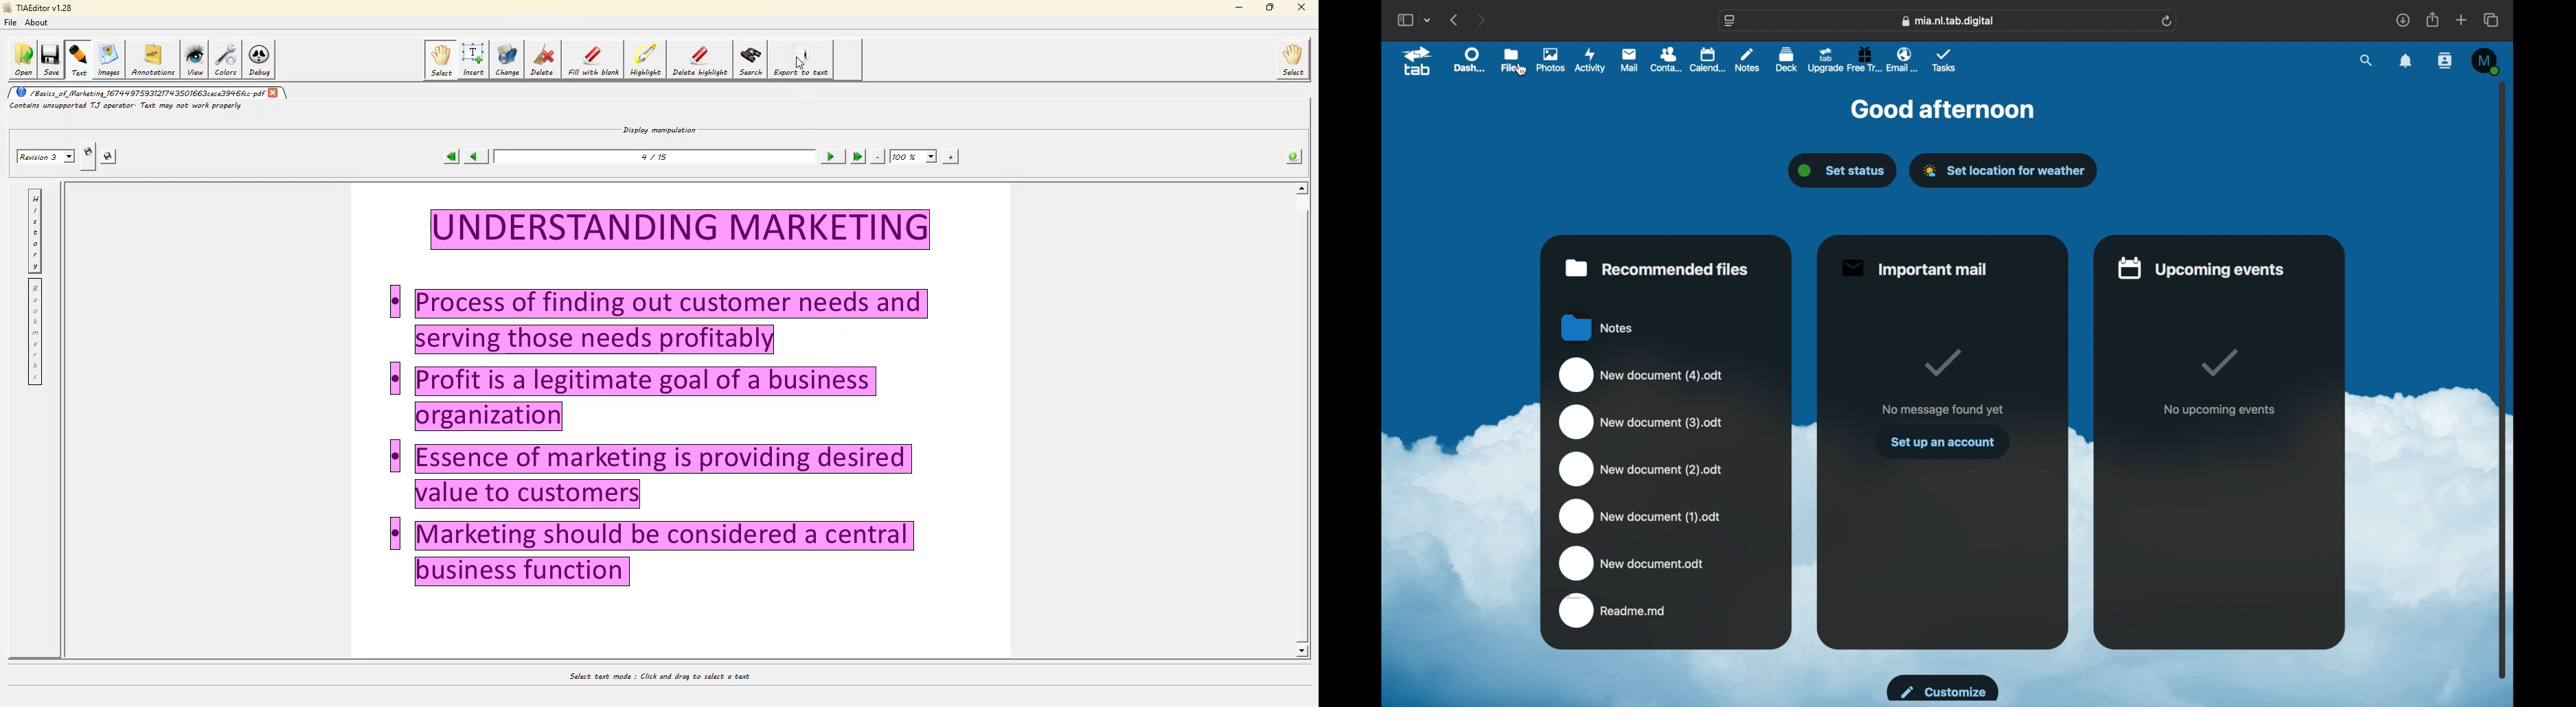 This screenshot has width=2576, height=728. Describe the element at coordinates (1640, 422) in the screenshot. I see `new document` at that location.